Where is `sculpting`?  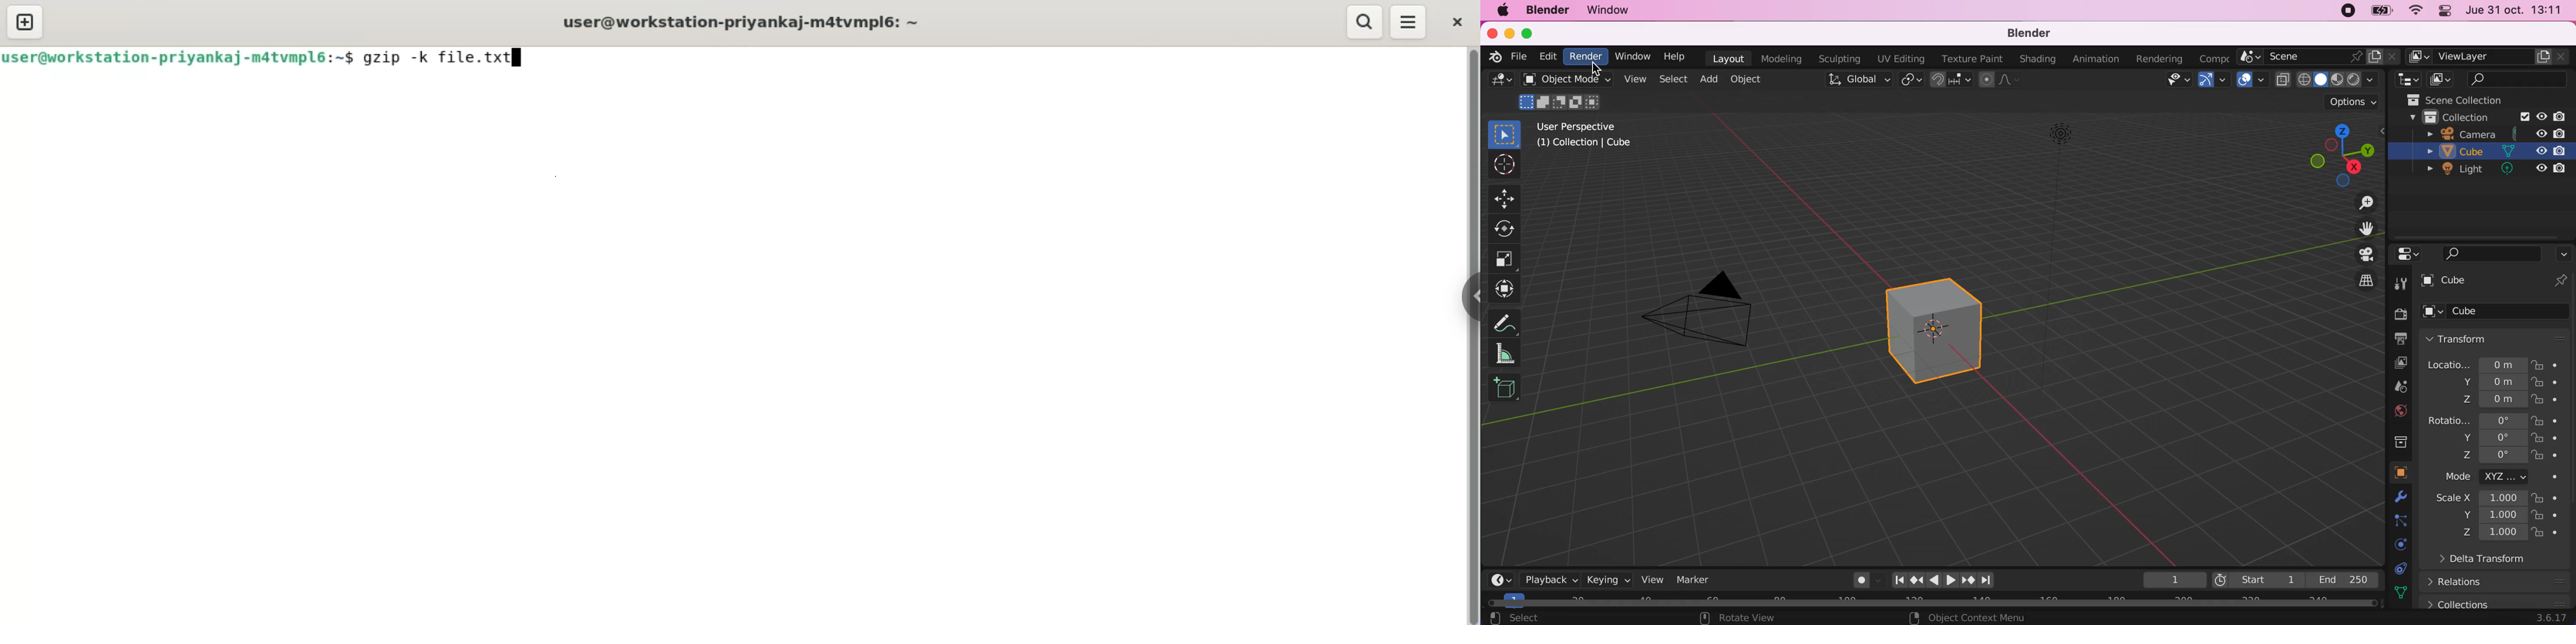 sculpting is located at coordinates (1840, 58).